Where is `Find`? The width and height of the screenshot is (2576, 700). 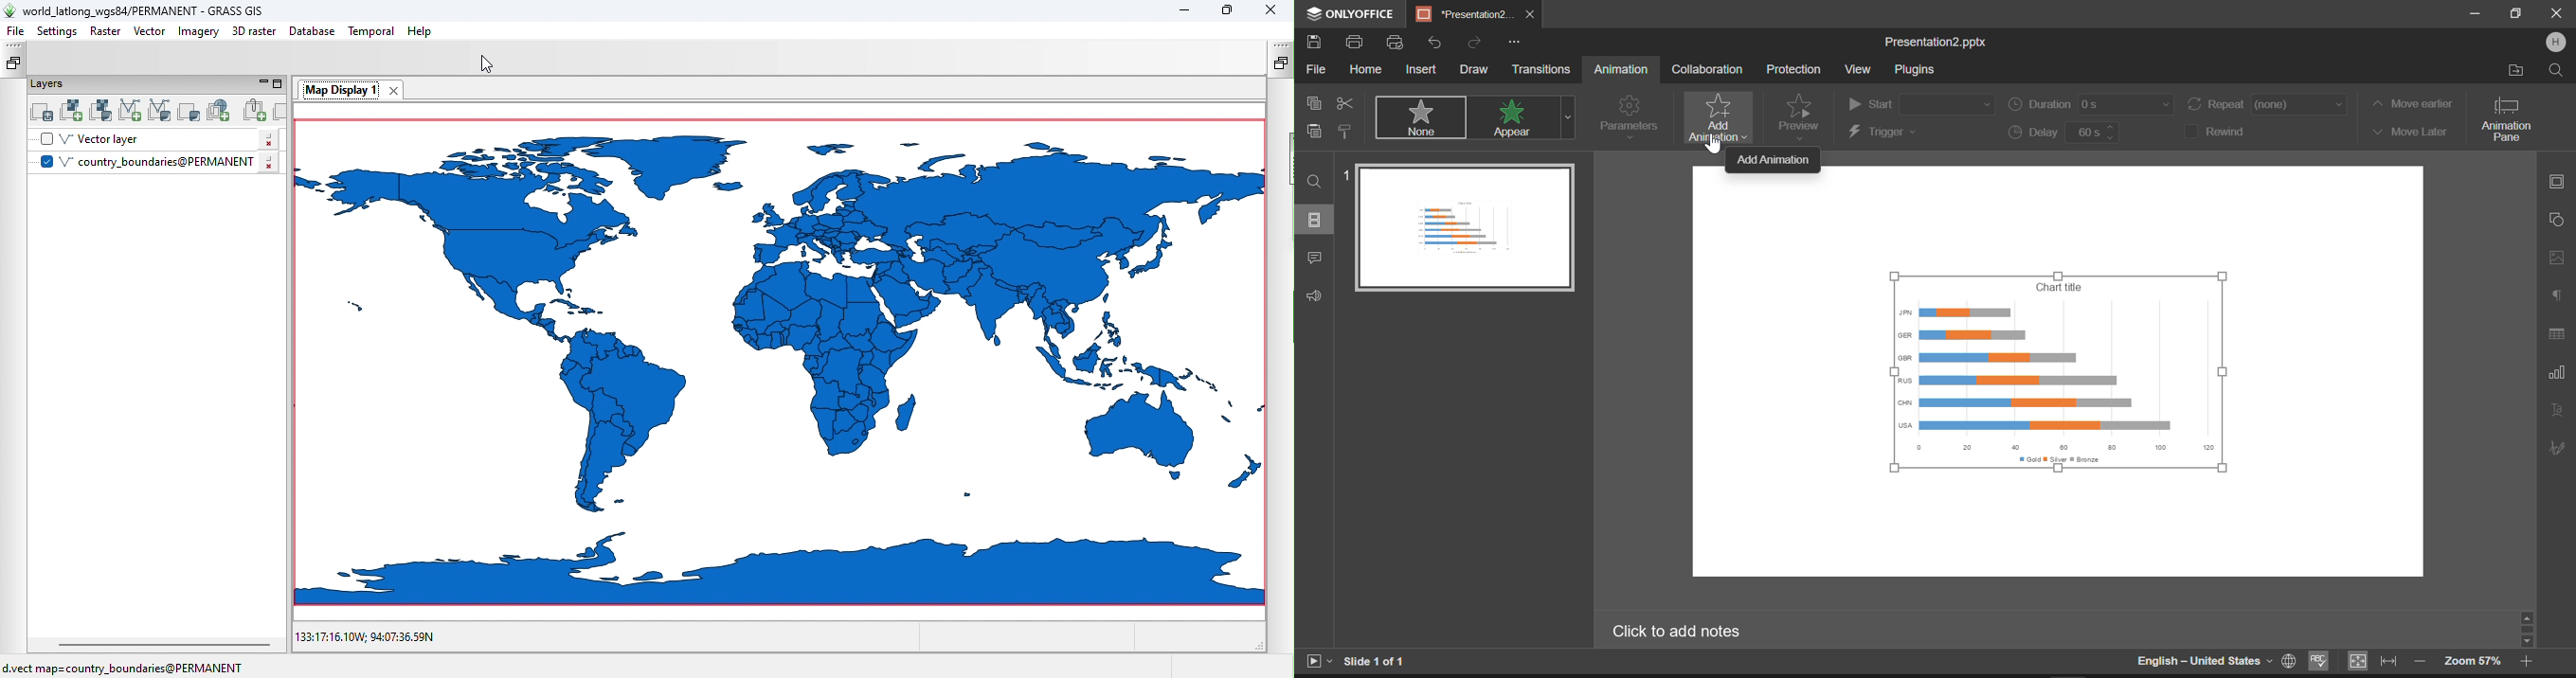 Find is located at coordinates (1315, 181).